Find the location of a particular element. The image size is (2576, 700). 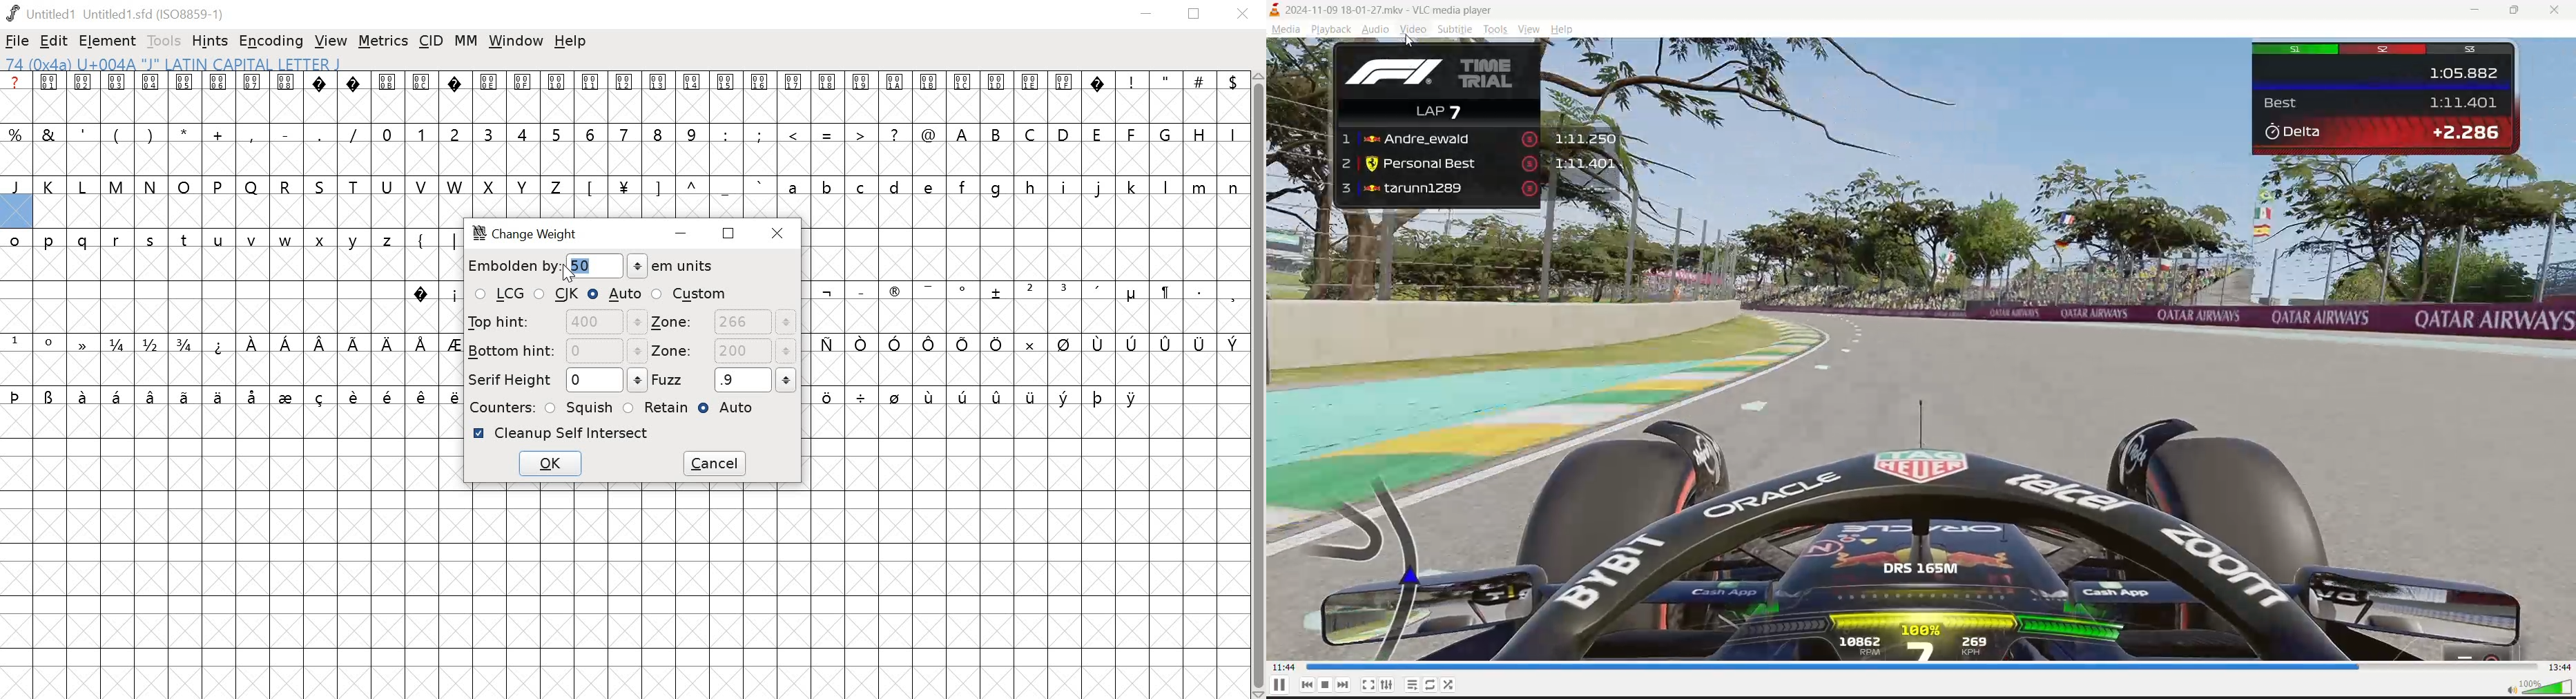

minimize is located at coordinates (684, 235).